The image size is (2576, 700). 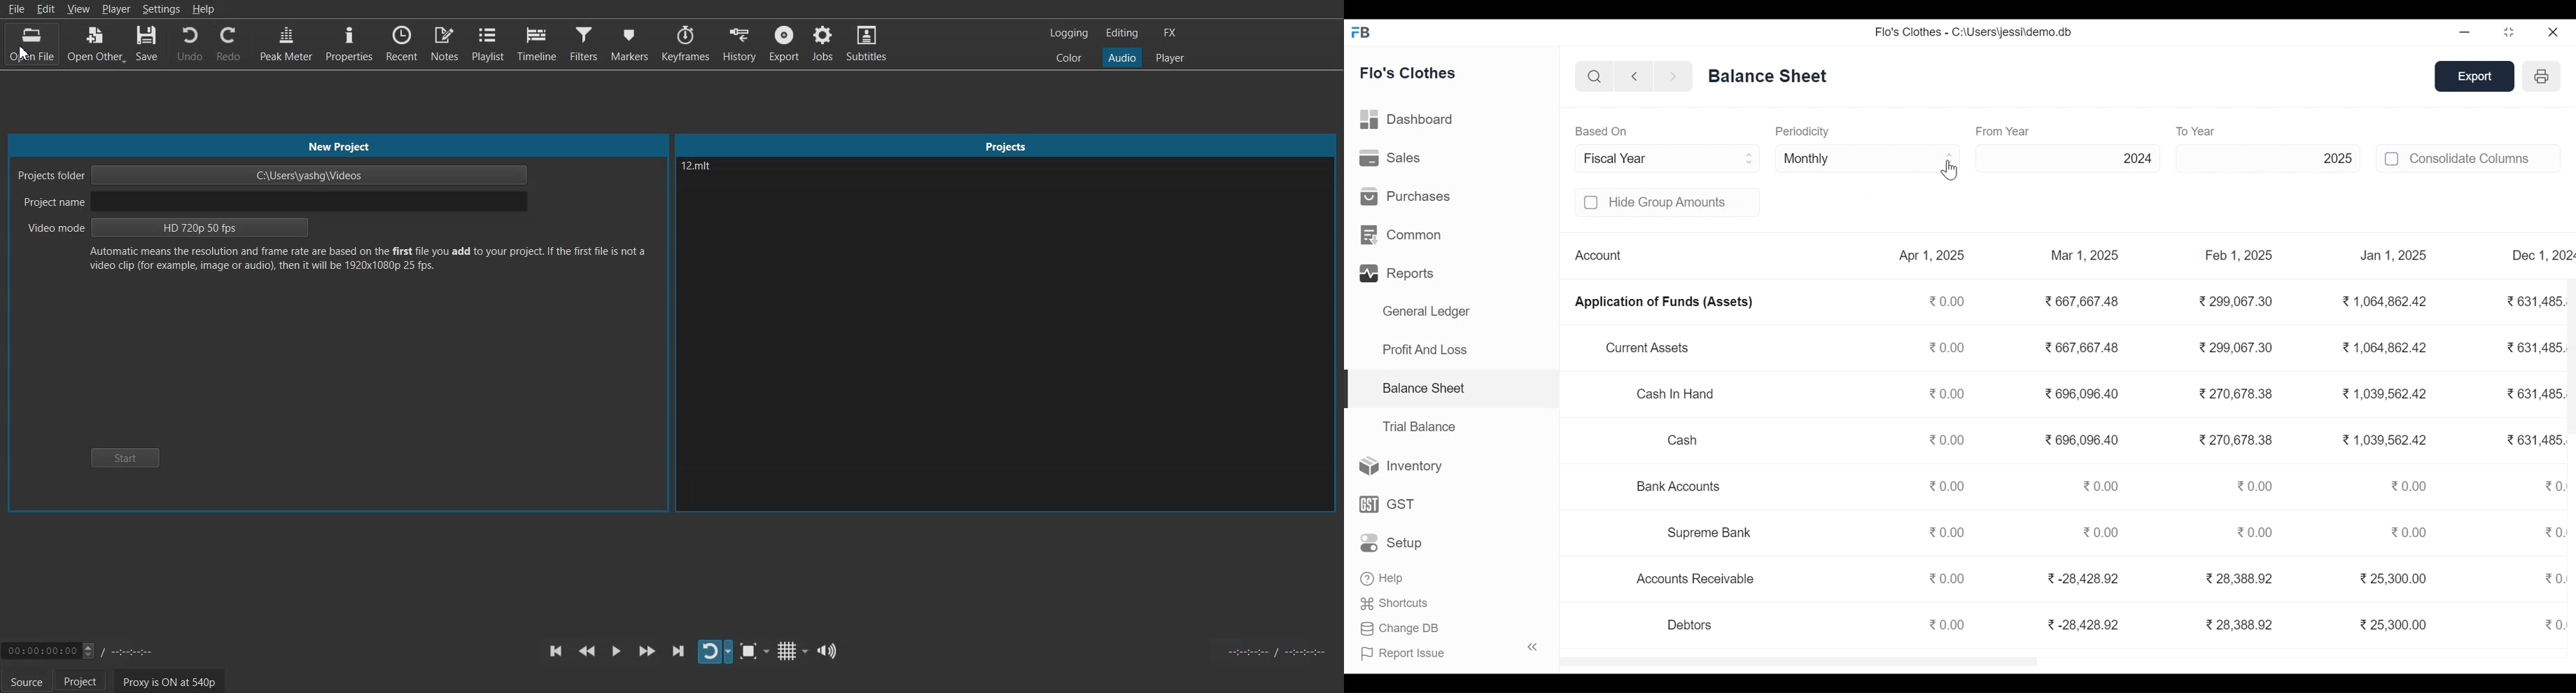 I want to click on Account, so click(x=1596, y=254).